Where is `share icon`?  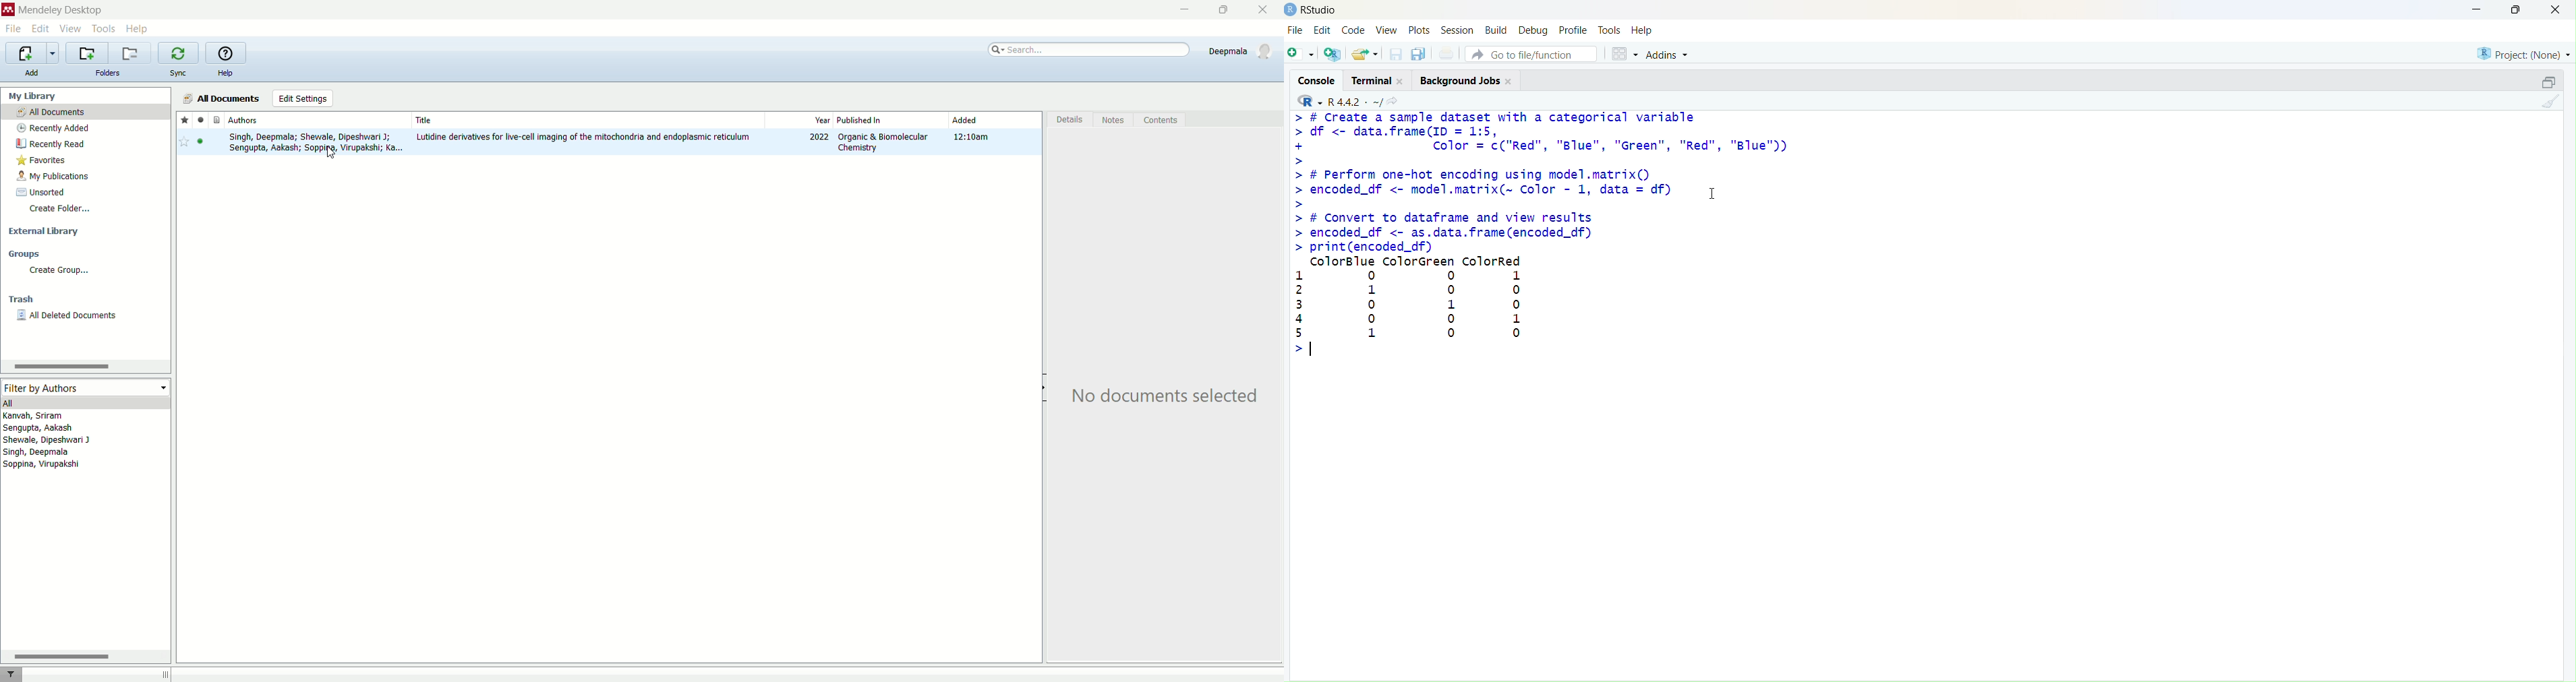 share icon is located at coordinates (1393, 101).